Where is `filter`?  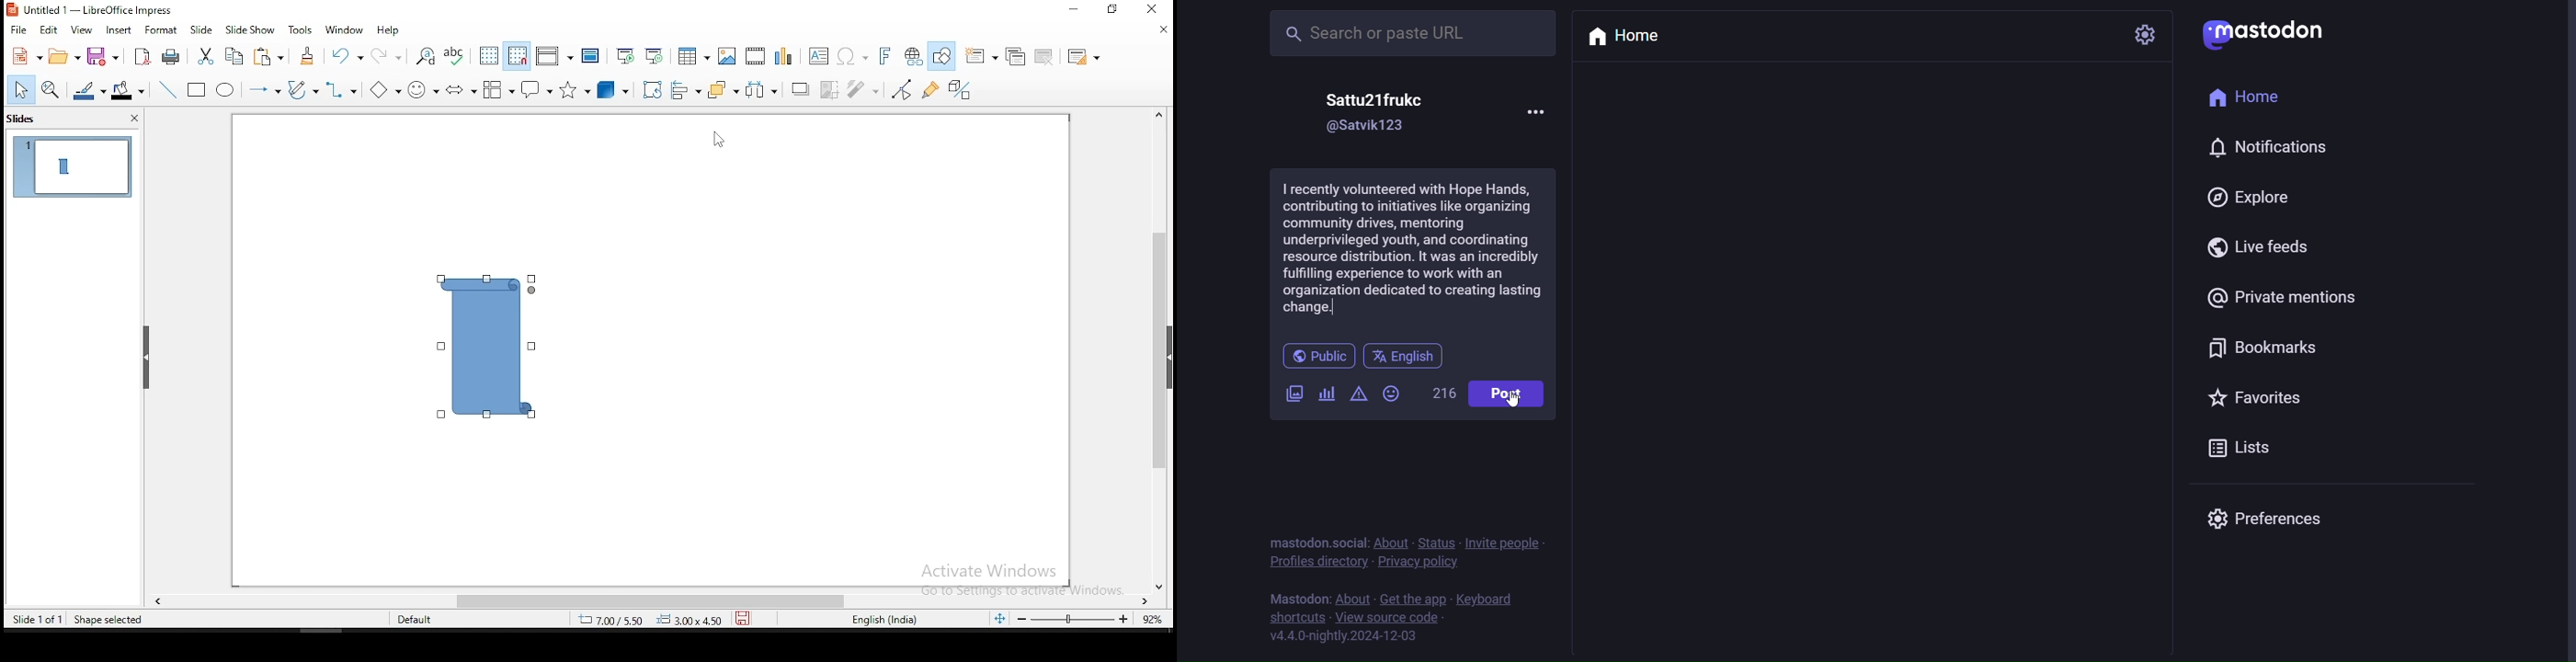
filter is located at coordinates (864, 91).